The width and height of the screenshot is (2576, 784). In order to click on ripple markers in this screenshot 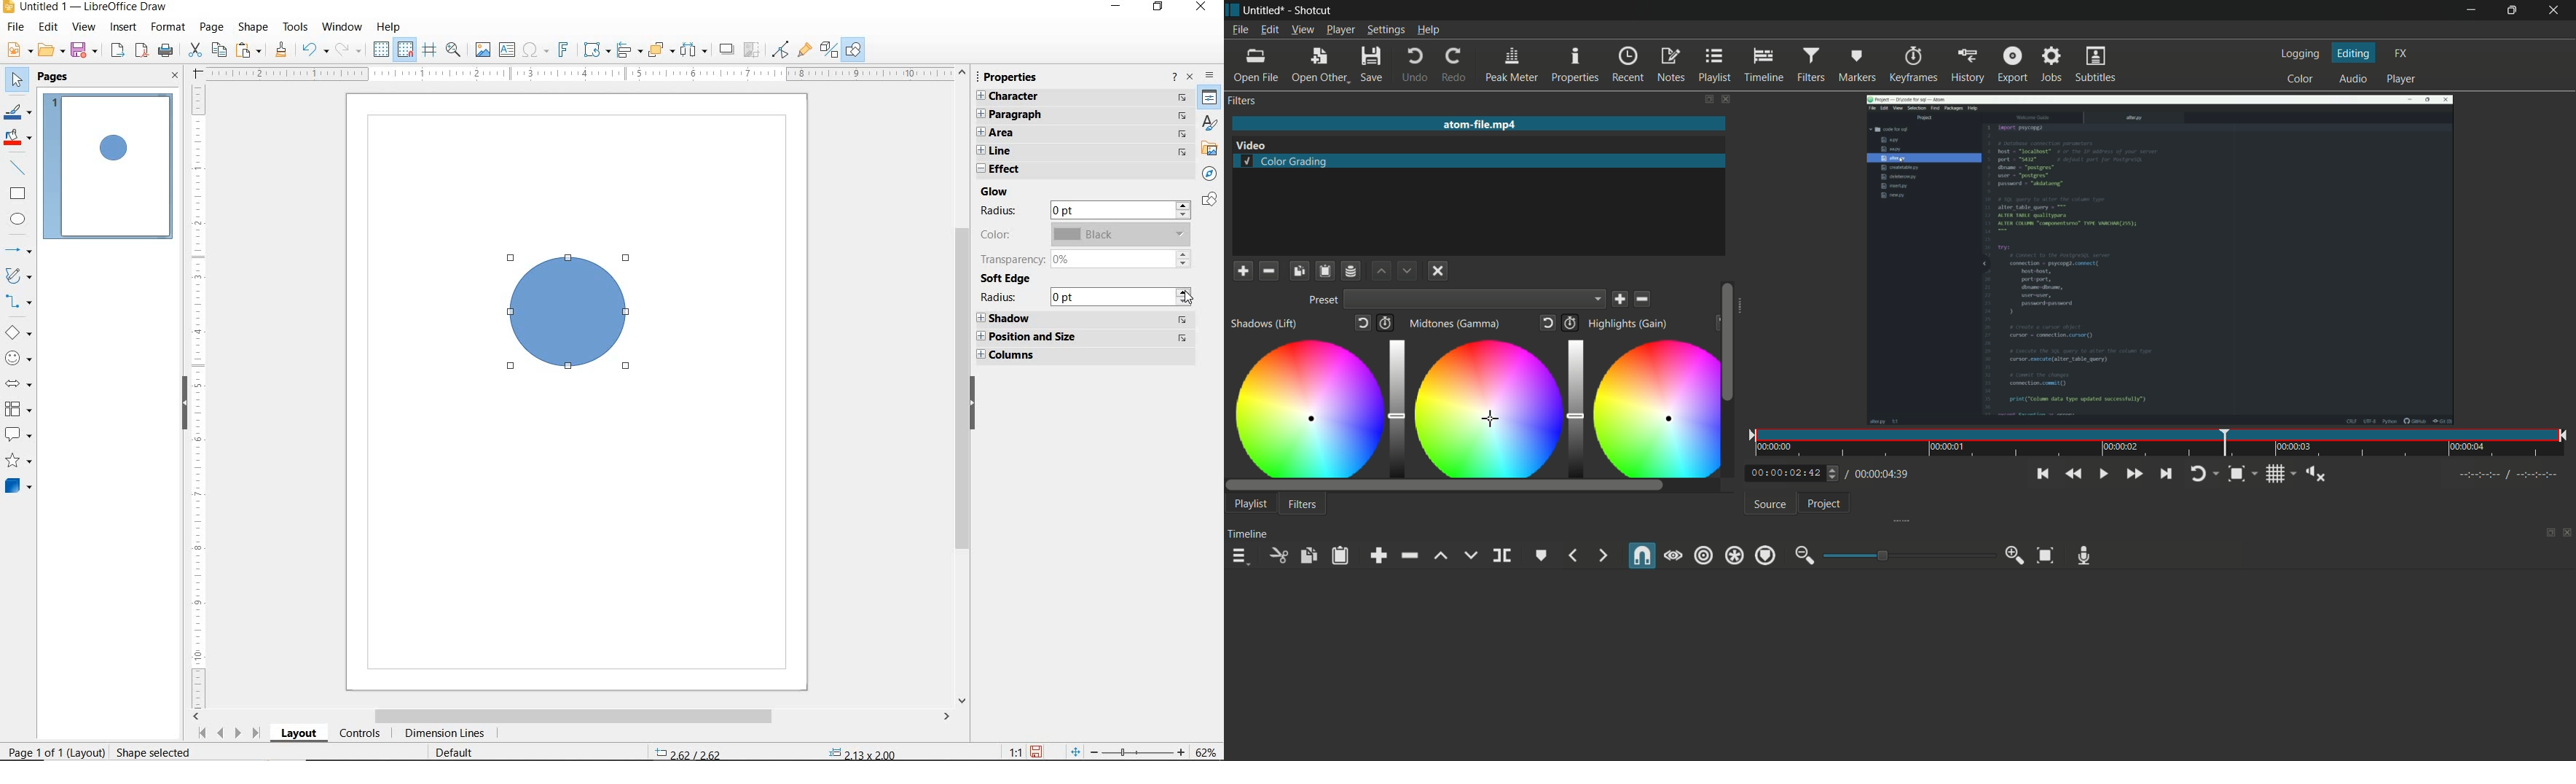, I will do `click(1765, 556)`.